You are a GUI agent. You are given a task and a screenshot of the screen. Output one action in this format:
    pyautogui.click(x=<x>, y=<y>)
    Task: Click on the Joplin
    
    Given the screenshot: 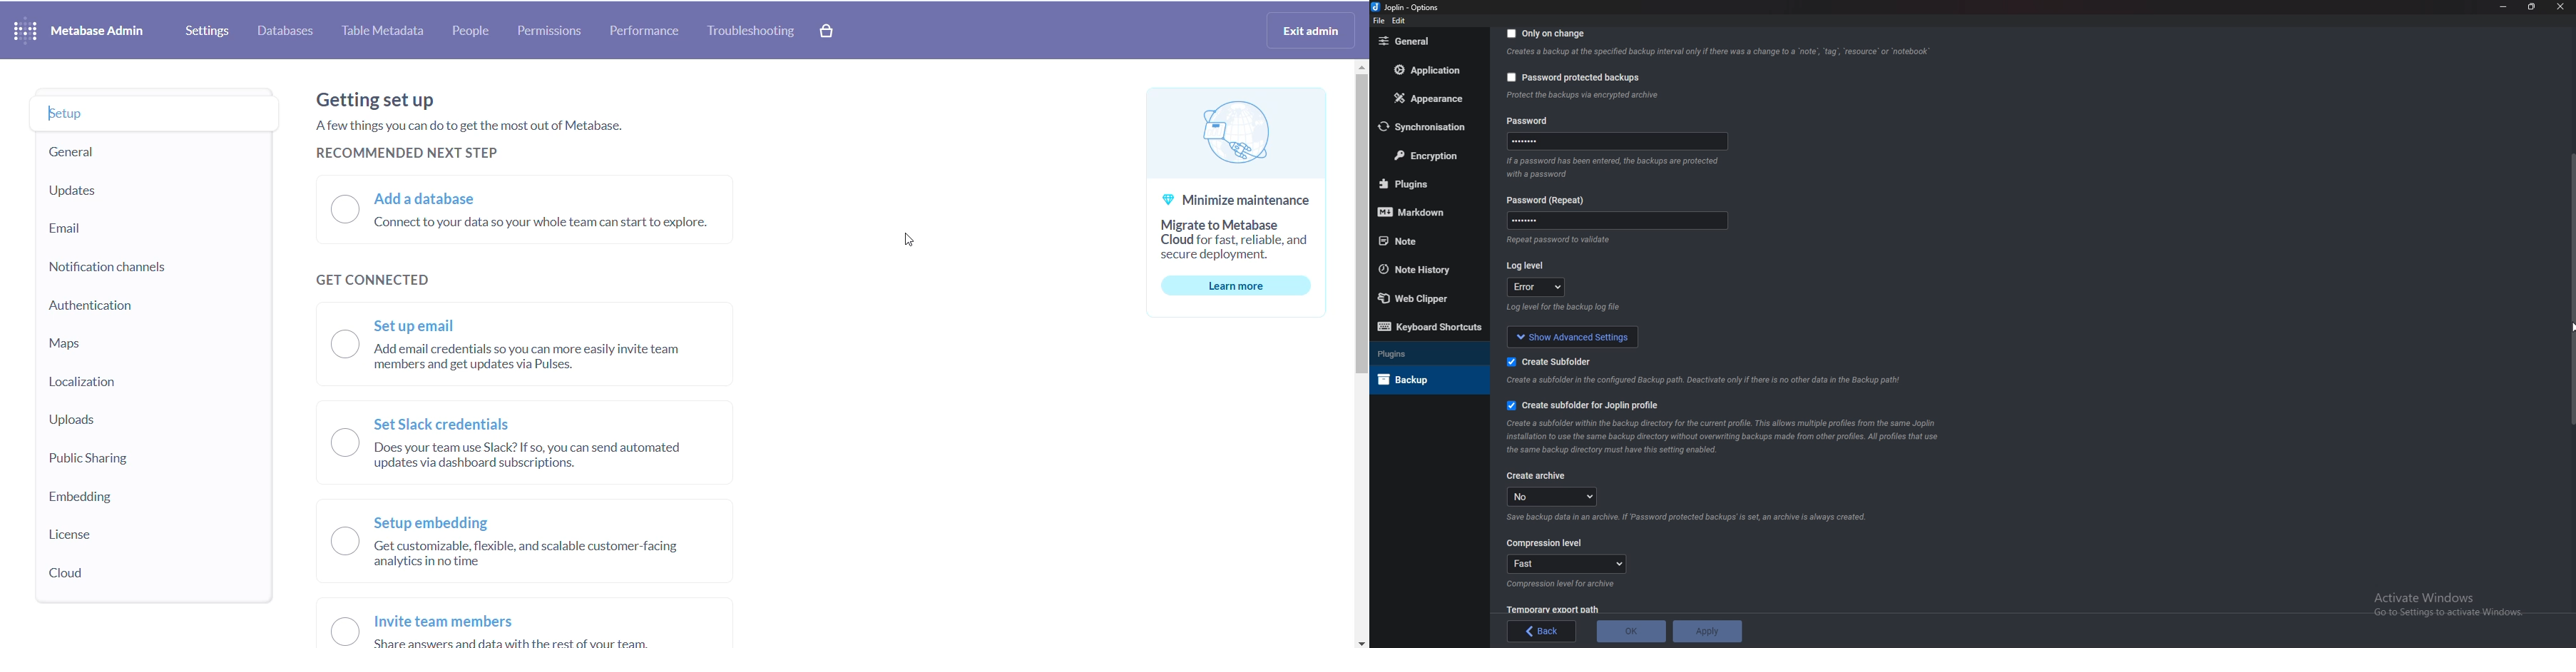 What is the action you would take?
    pyautogui.click(x=1404, y=8)
    